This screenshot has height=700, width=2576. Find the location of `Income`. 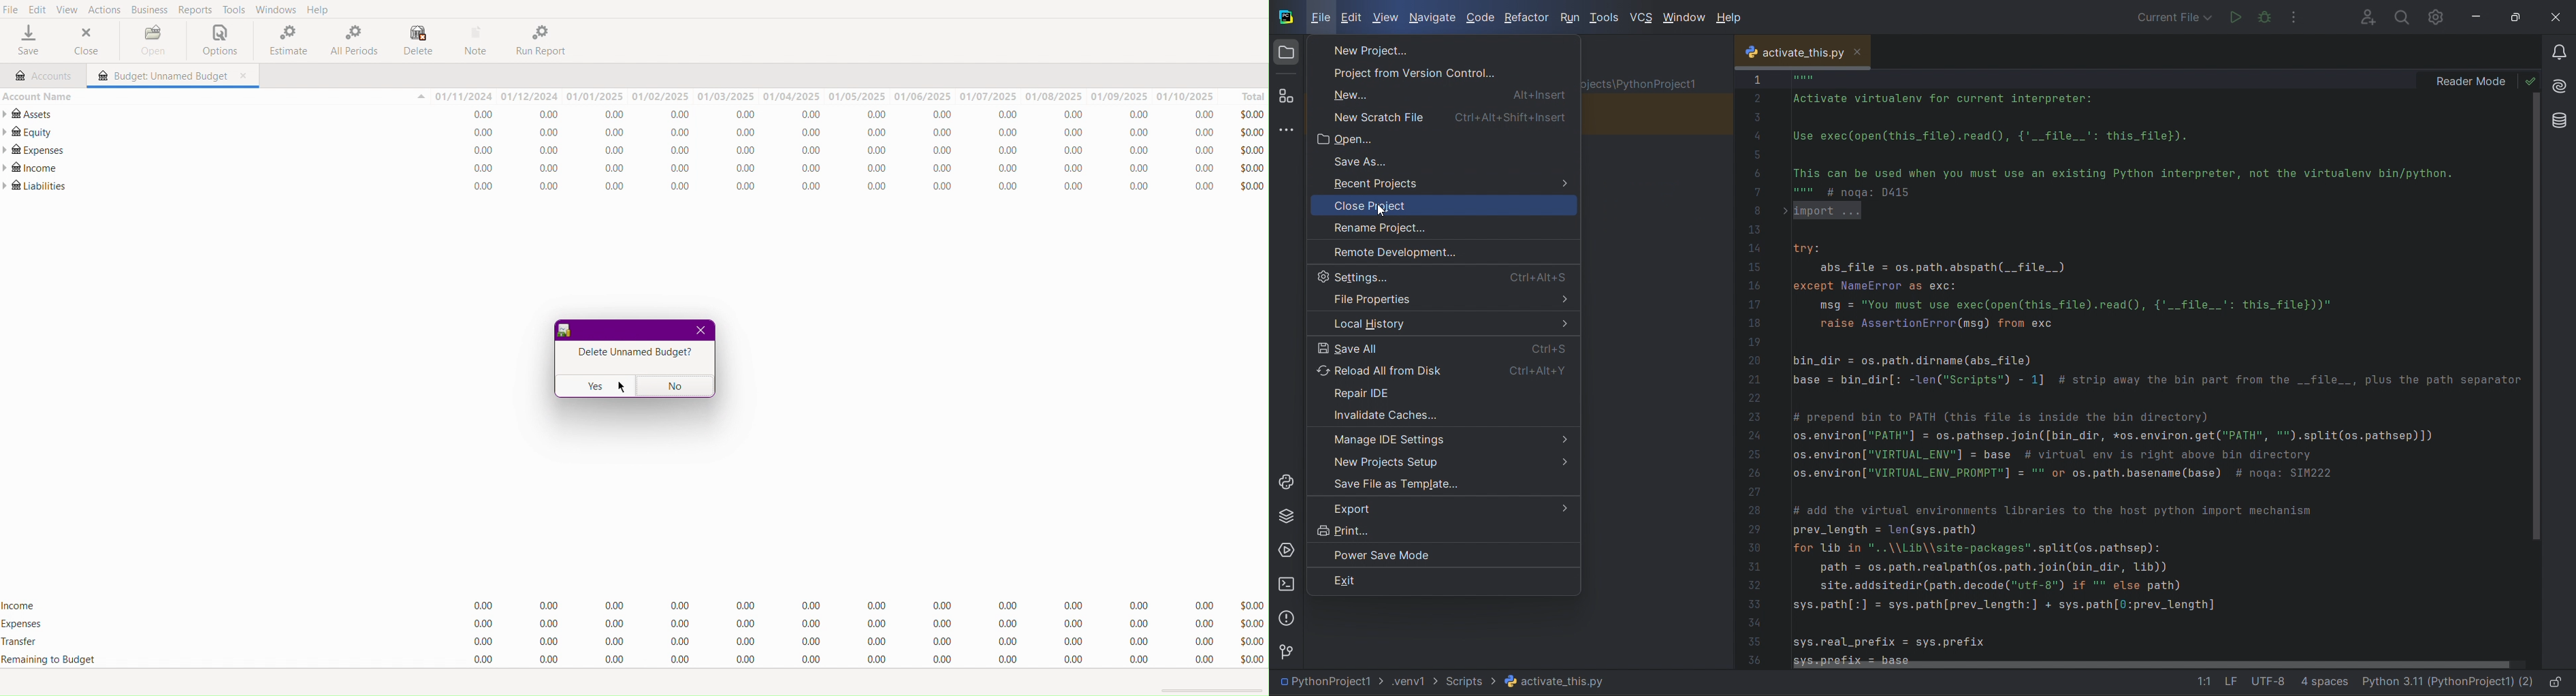

Income is located at coordinates (32, 169).